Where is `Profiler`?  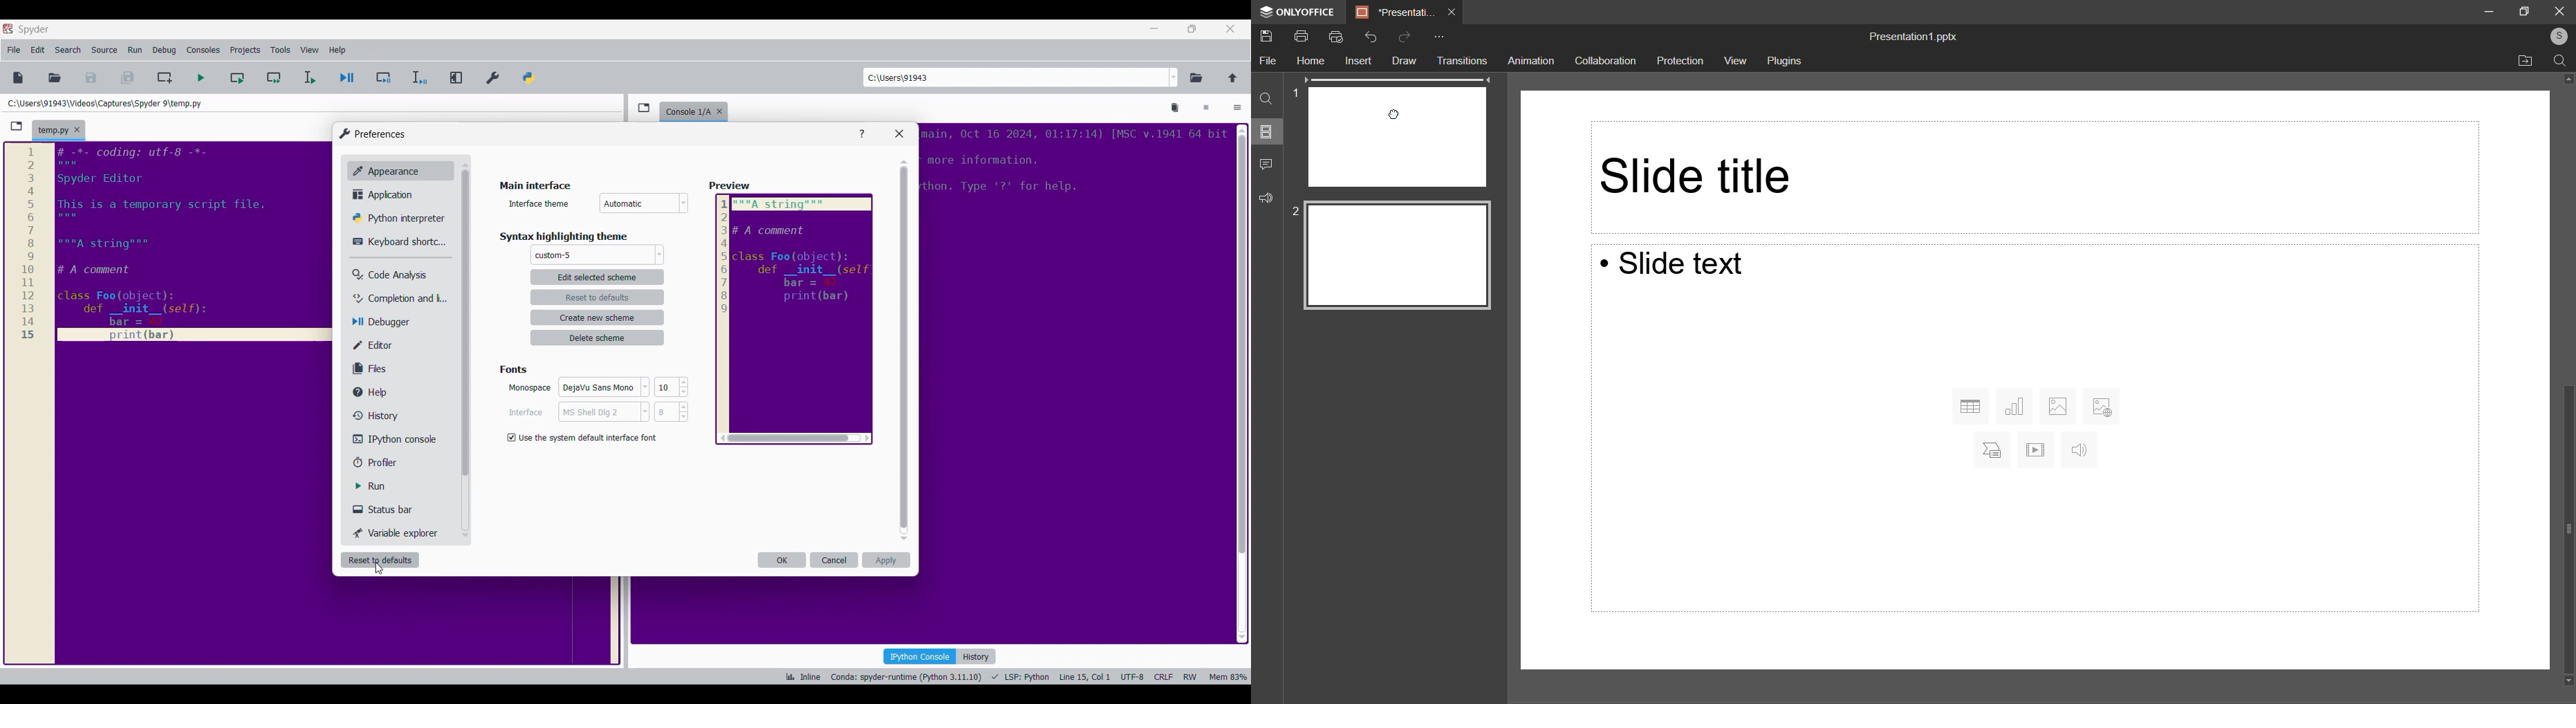
Profiler is located at coordinates (400, 462).